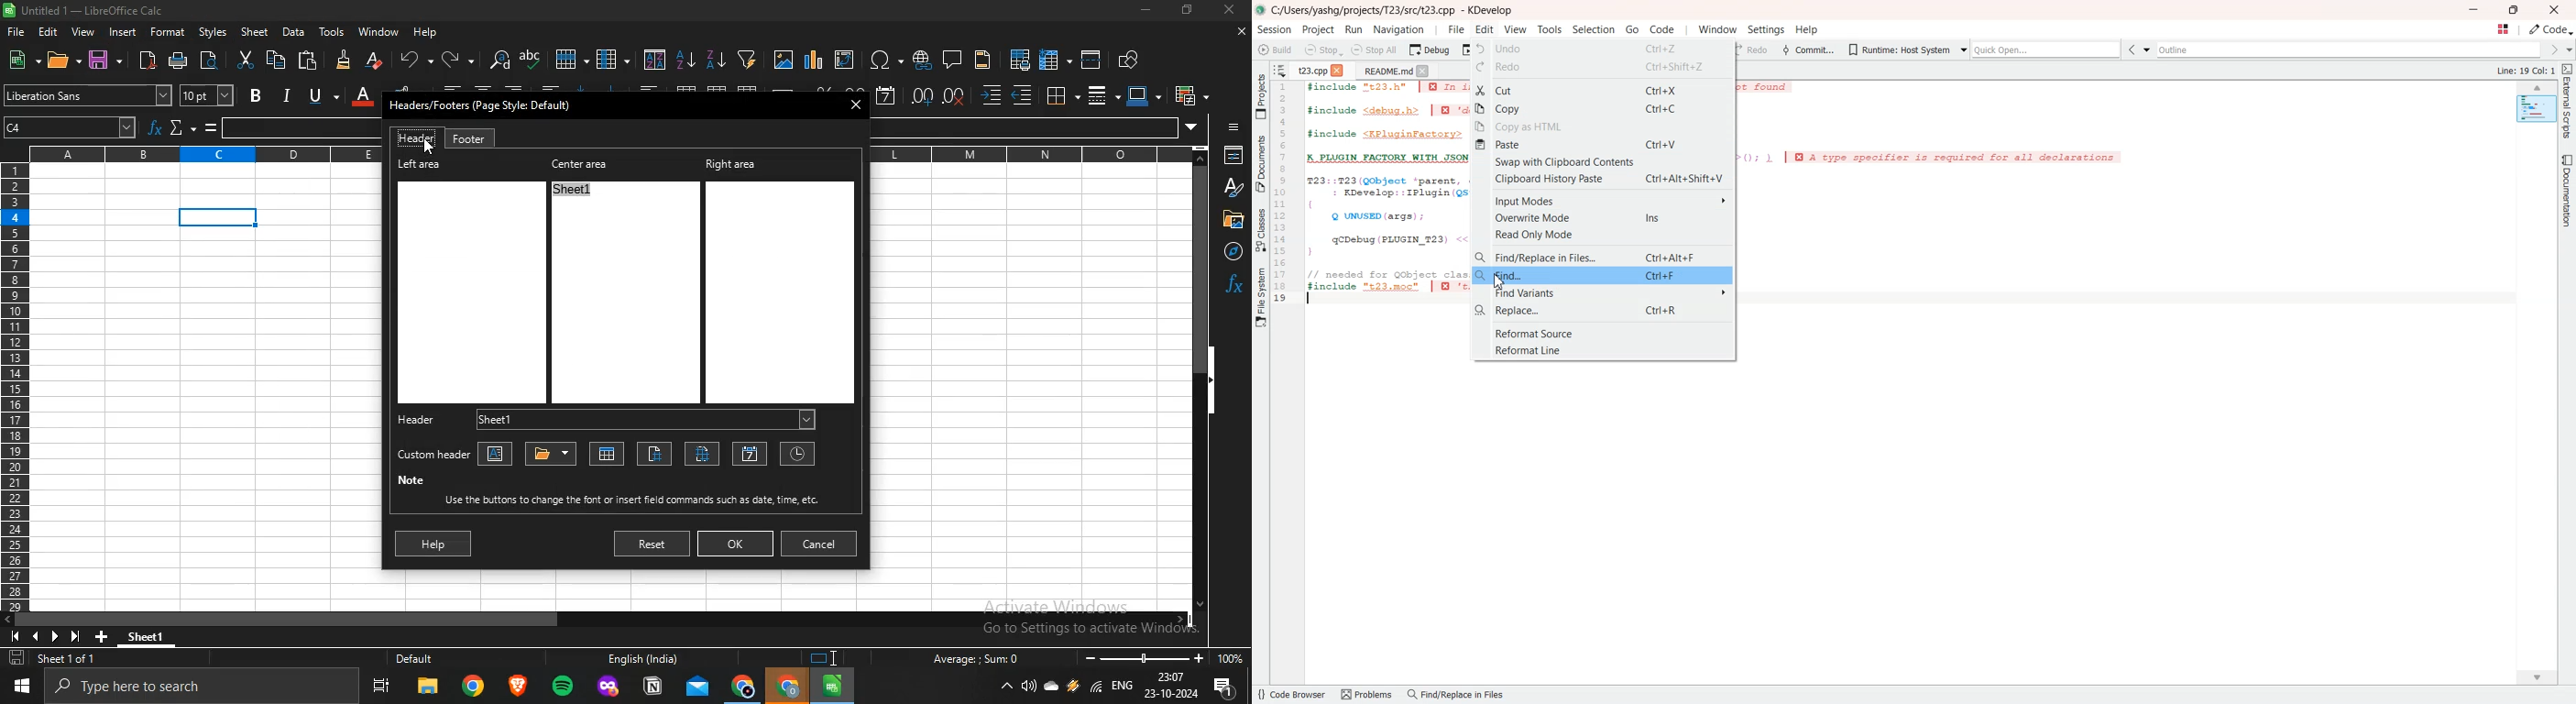 Image resolution: width=2576 pixels, height=728 pixels. I want to click on oom, so click(1162, 656).